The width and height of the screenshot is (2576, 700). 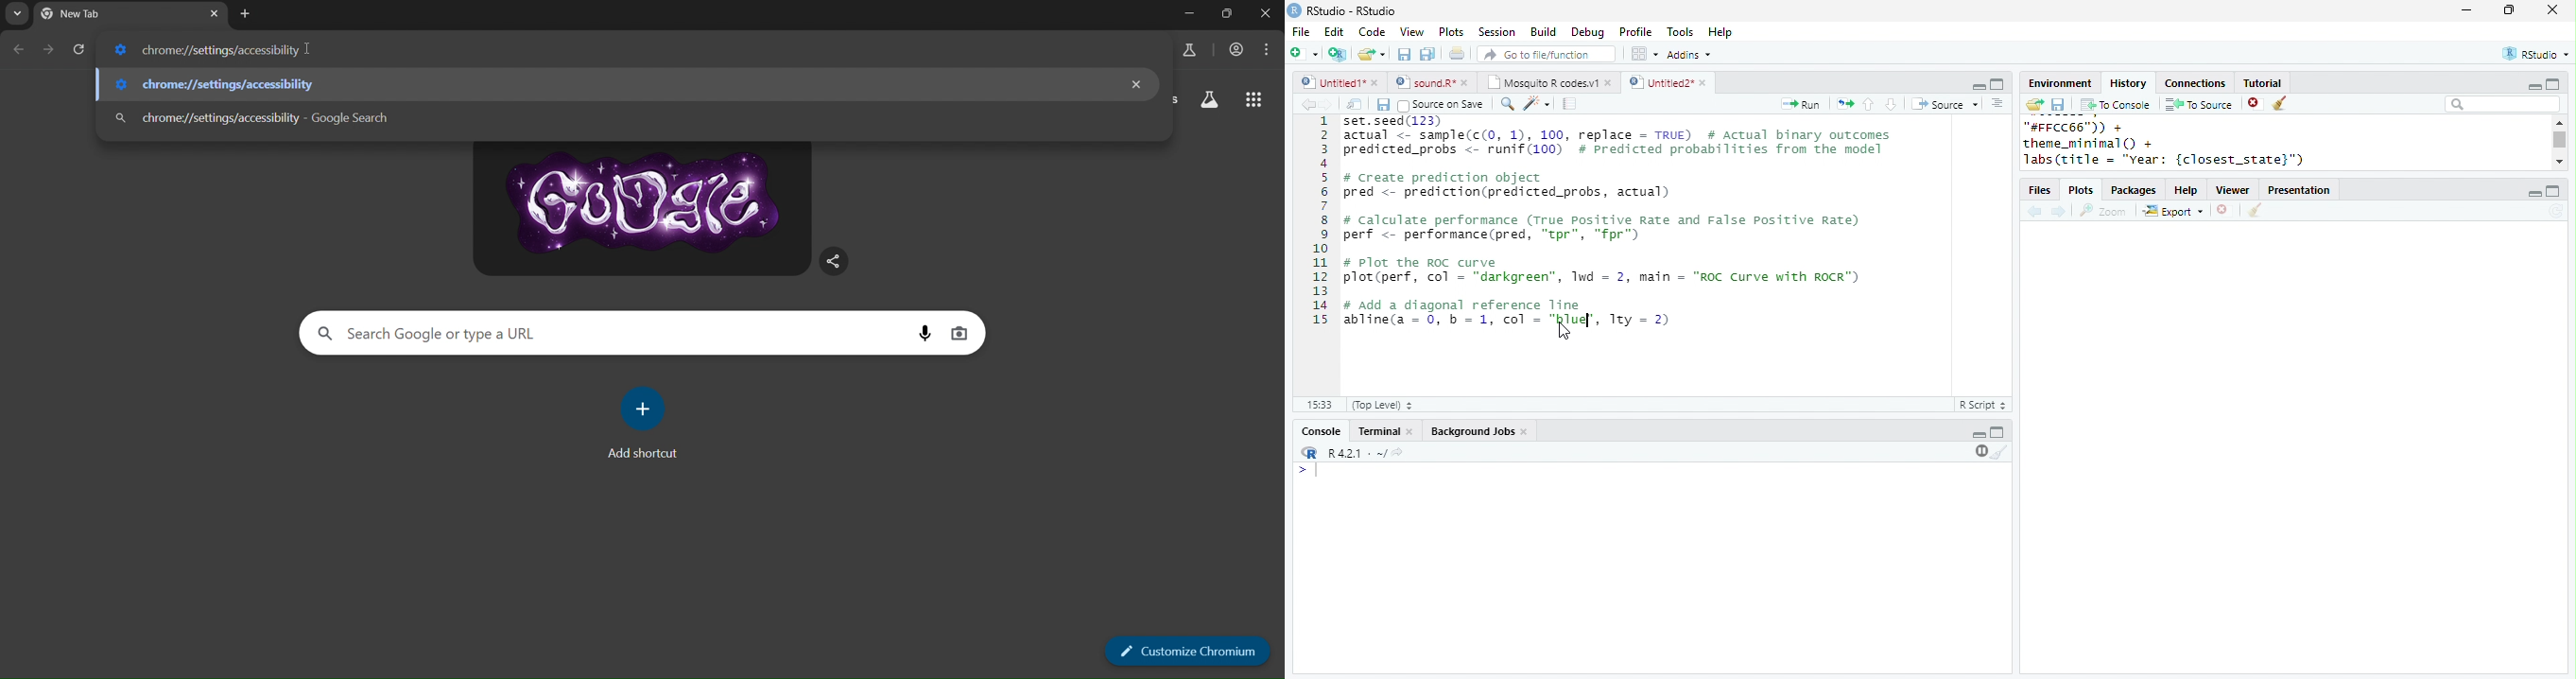 What do you see at coordinates (102, 15) in the screenshot?
I see `current tab` at bounding box center [102, 15].